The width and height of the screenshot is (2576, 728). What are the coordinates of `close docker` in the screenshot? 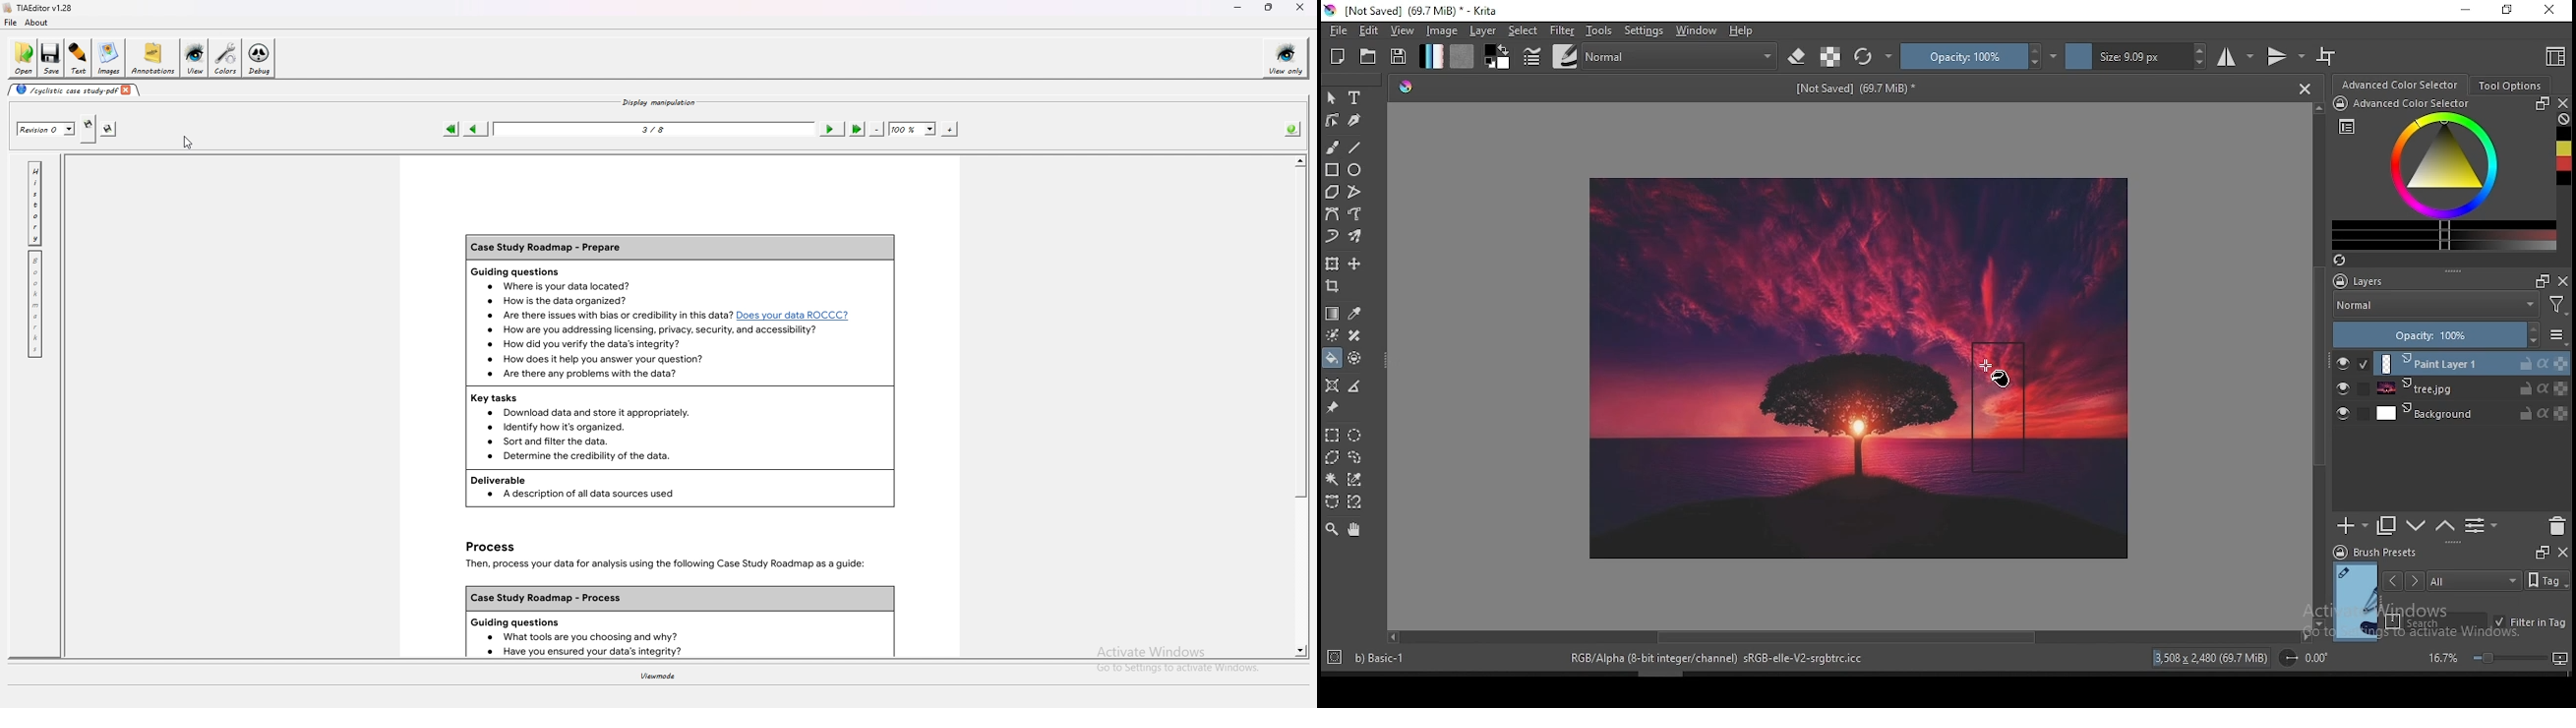 It's located at (2564, 103).